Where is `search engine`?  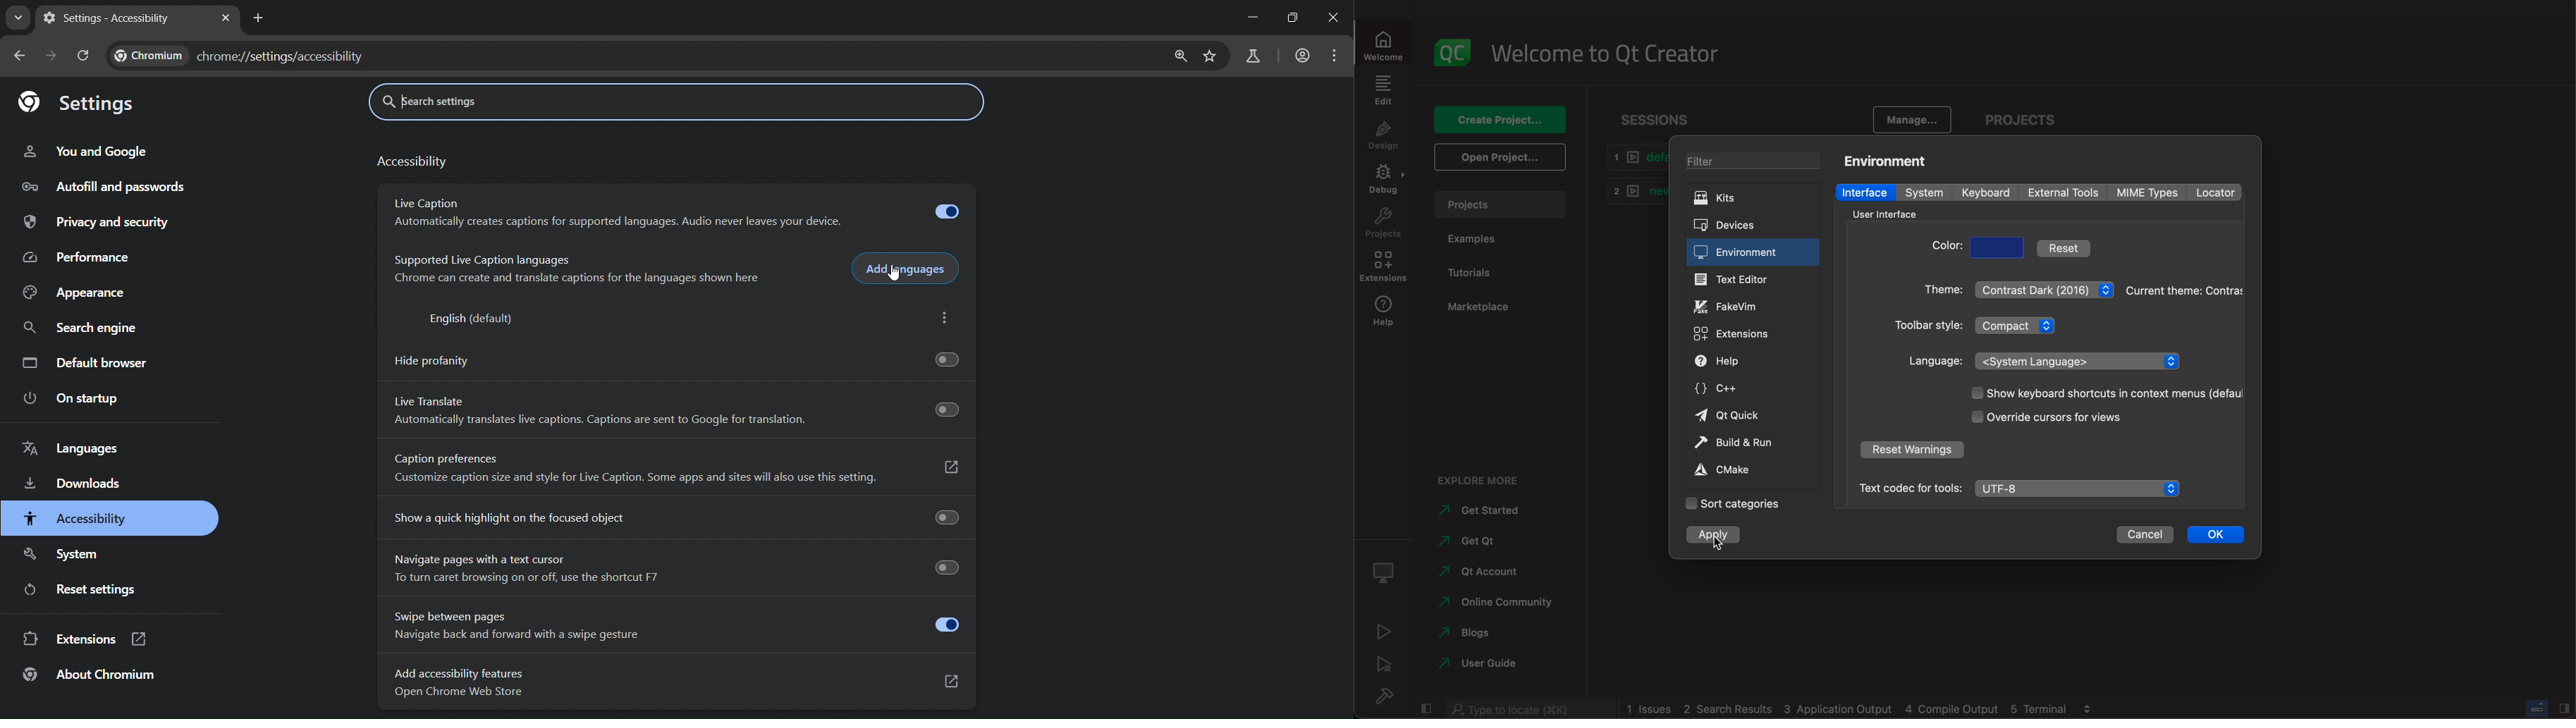 search engine is located at coordinates (81, 330).